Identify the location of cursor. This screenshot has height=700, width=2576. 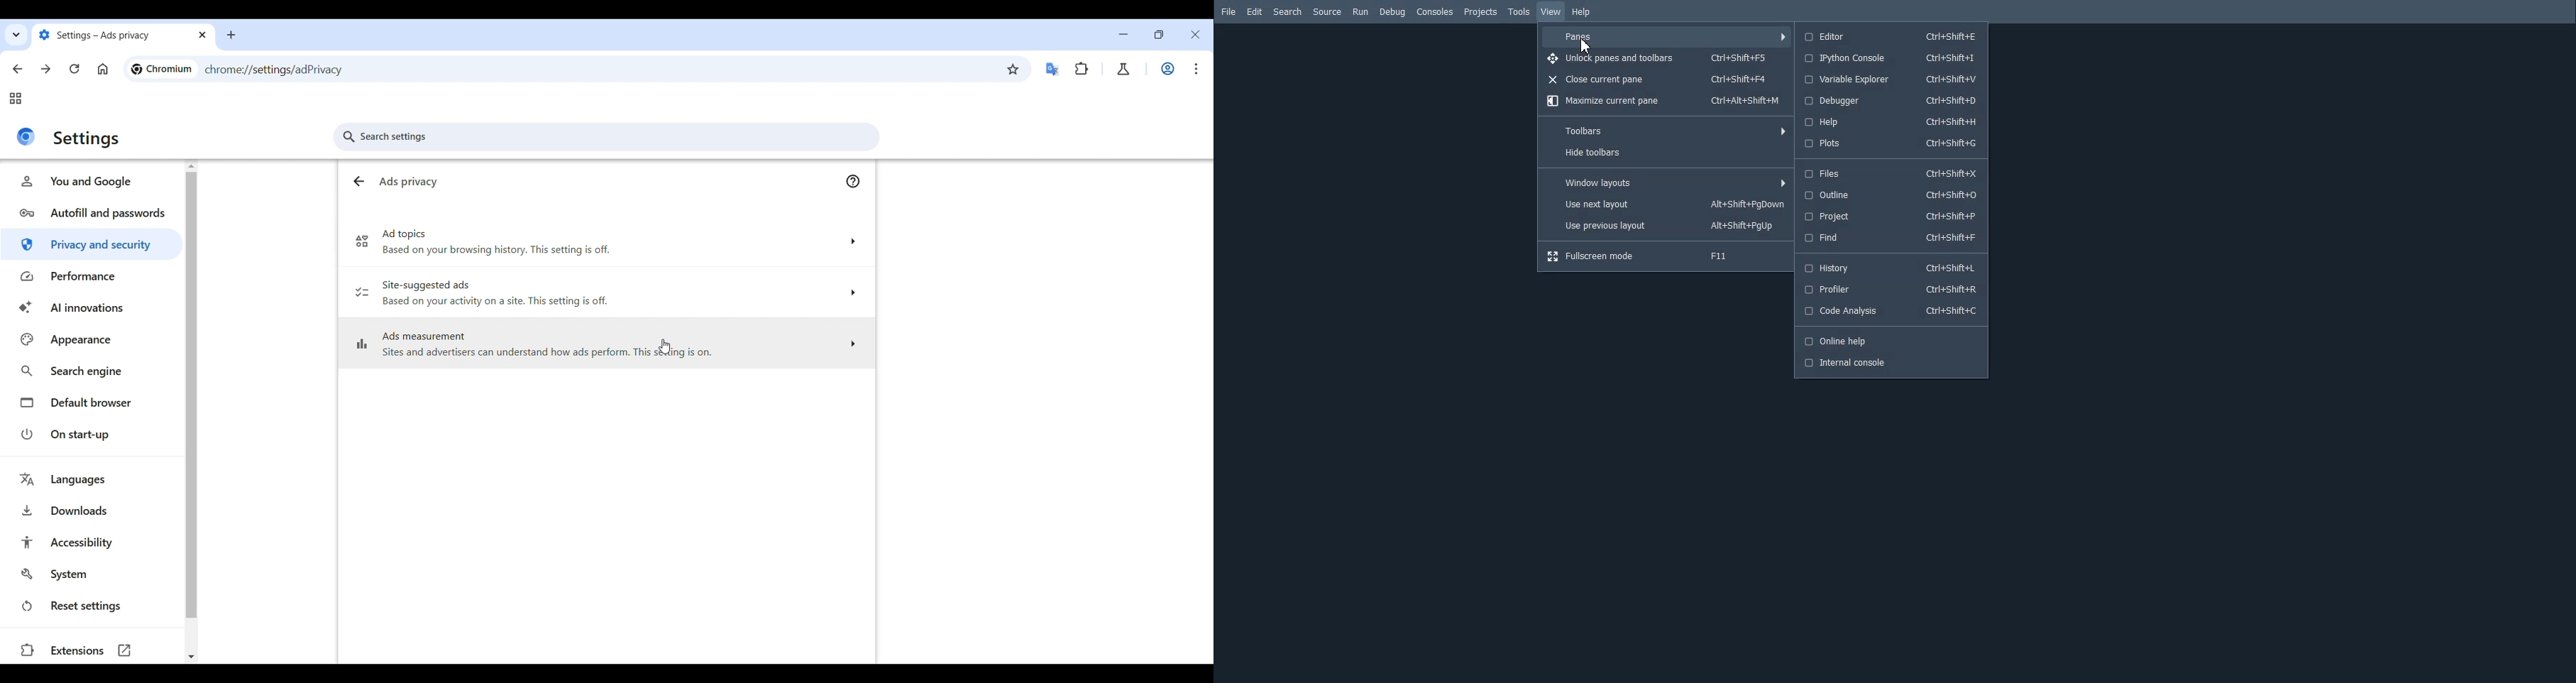
(1587, 45).